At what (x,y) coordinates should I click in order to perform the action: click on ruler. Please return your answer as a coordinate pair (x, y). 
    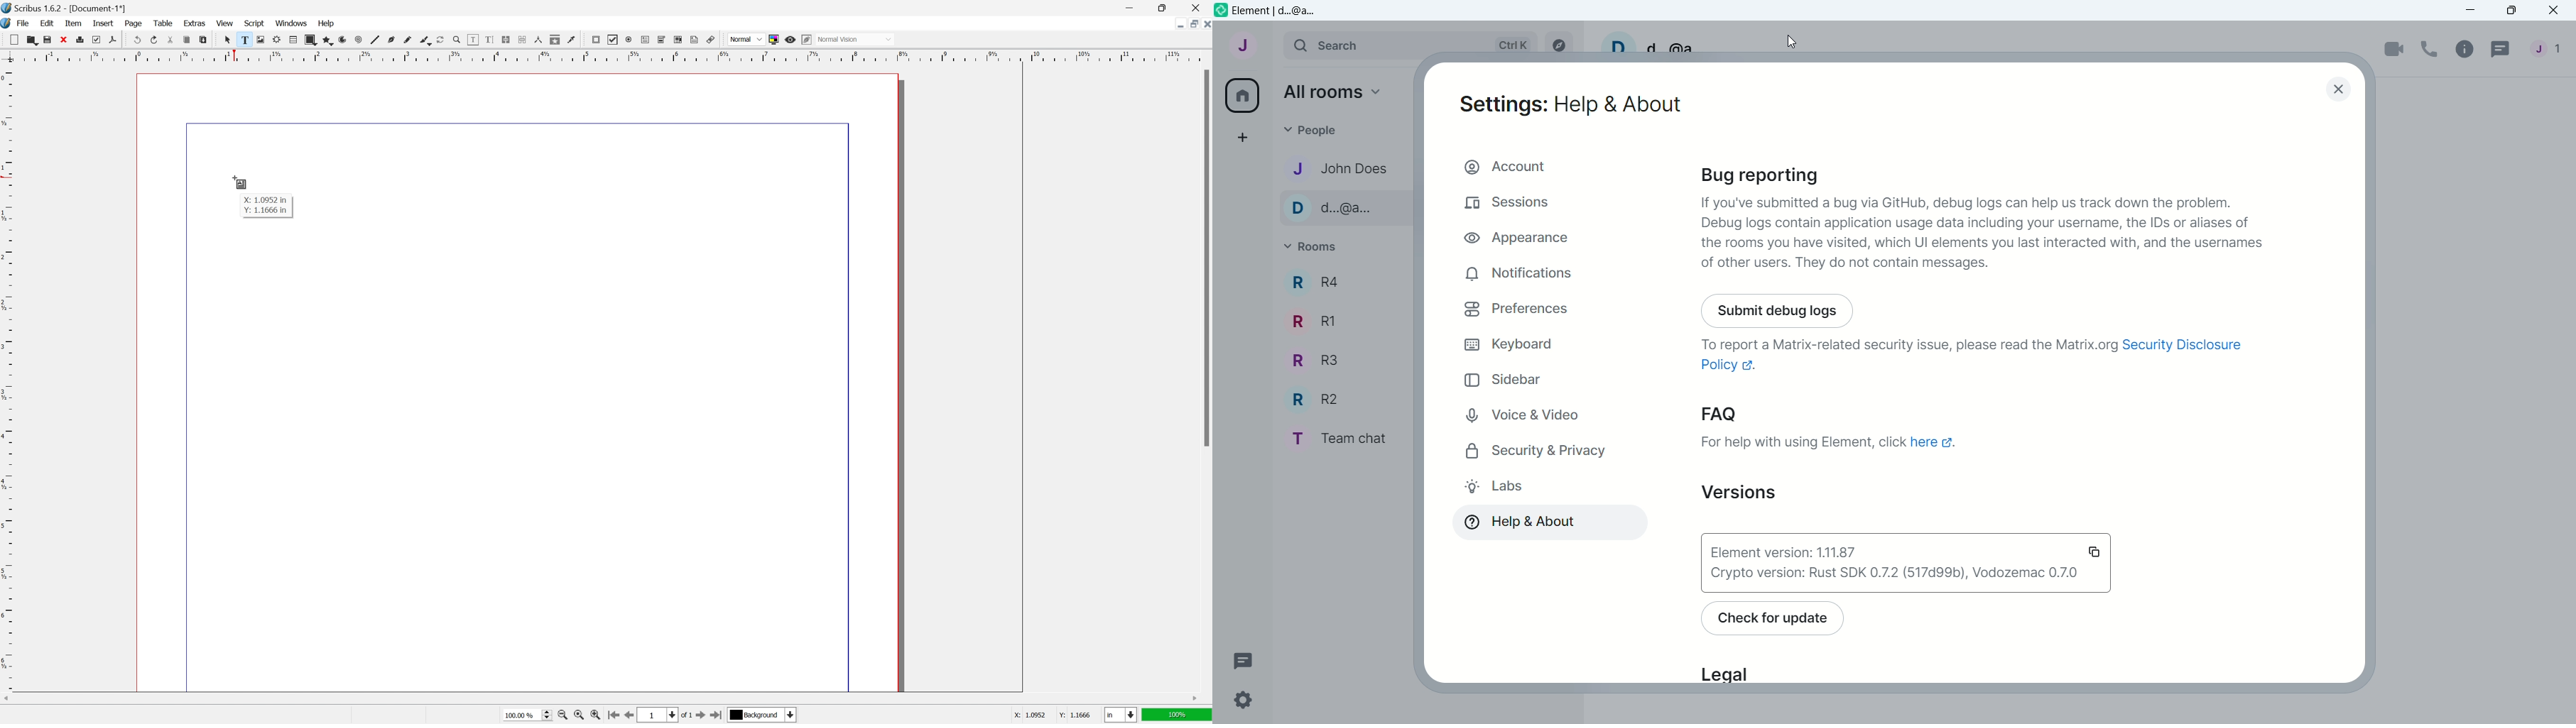
    Looking at the image, I should click on (8, 378).